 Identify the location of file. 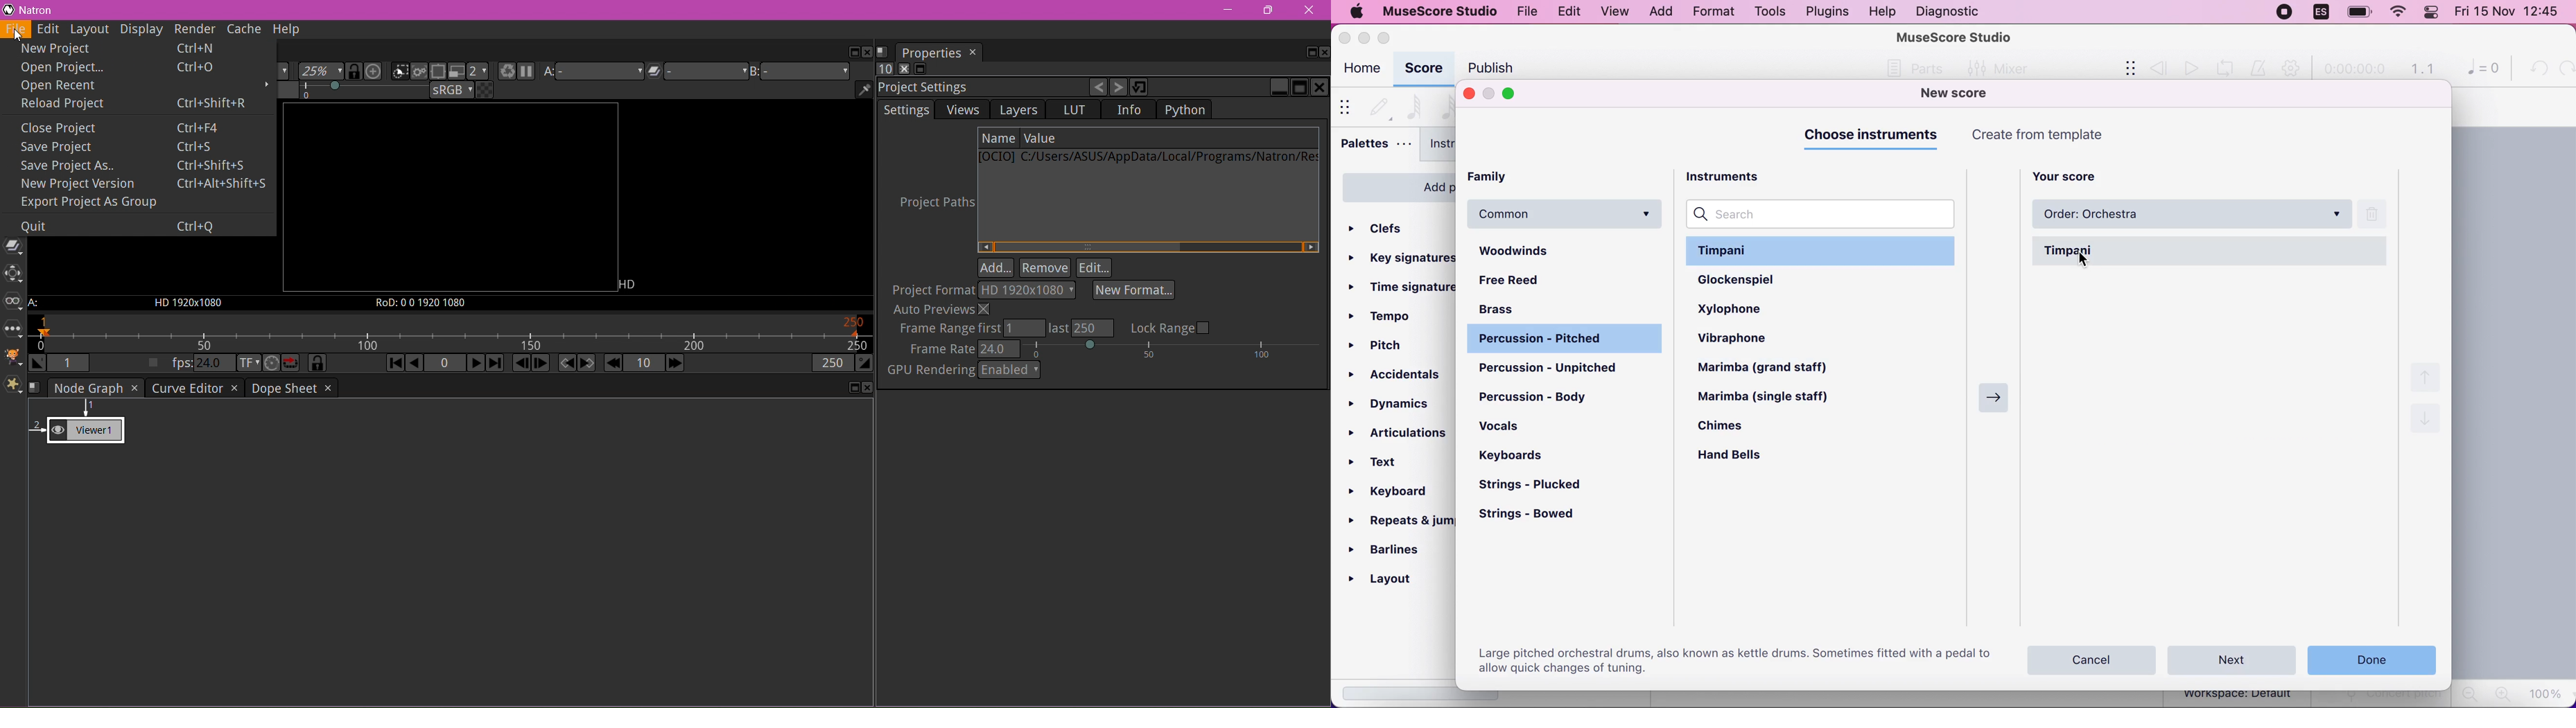
(1528, 13).